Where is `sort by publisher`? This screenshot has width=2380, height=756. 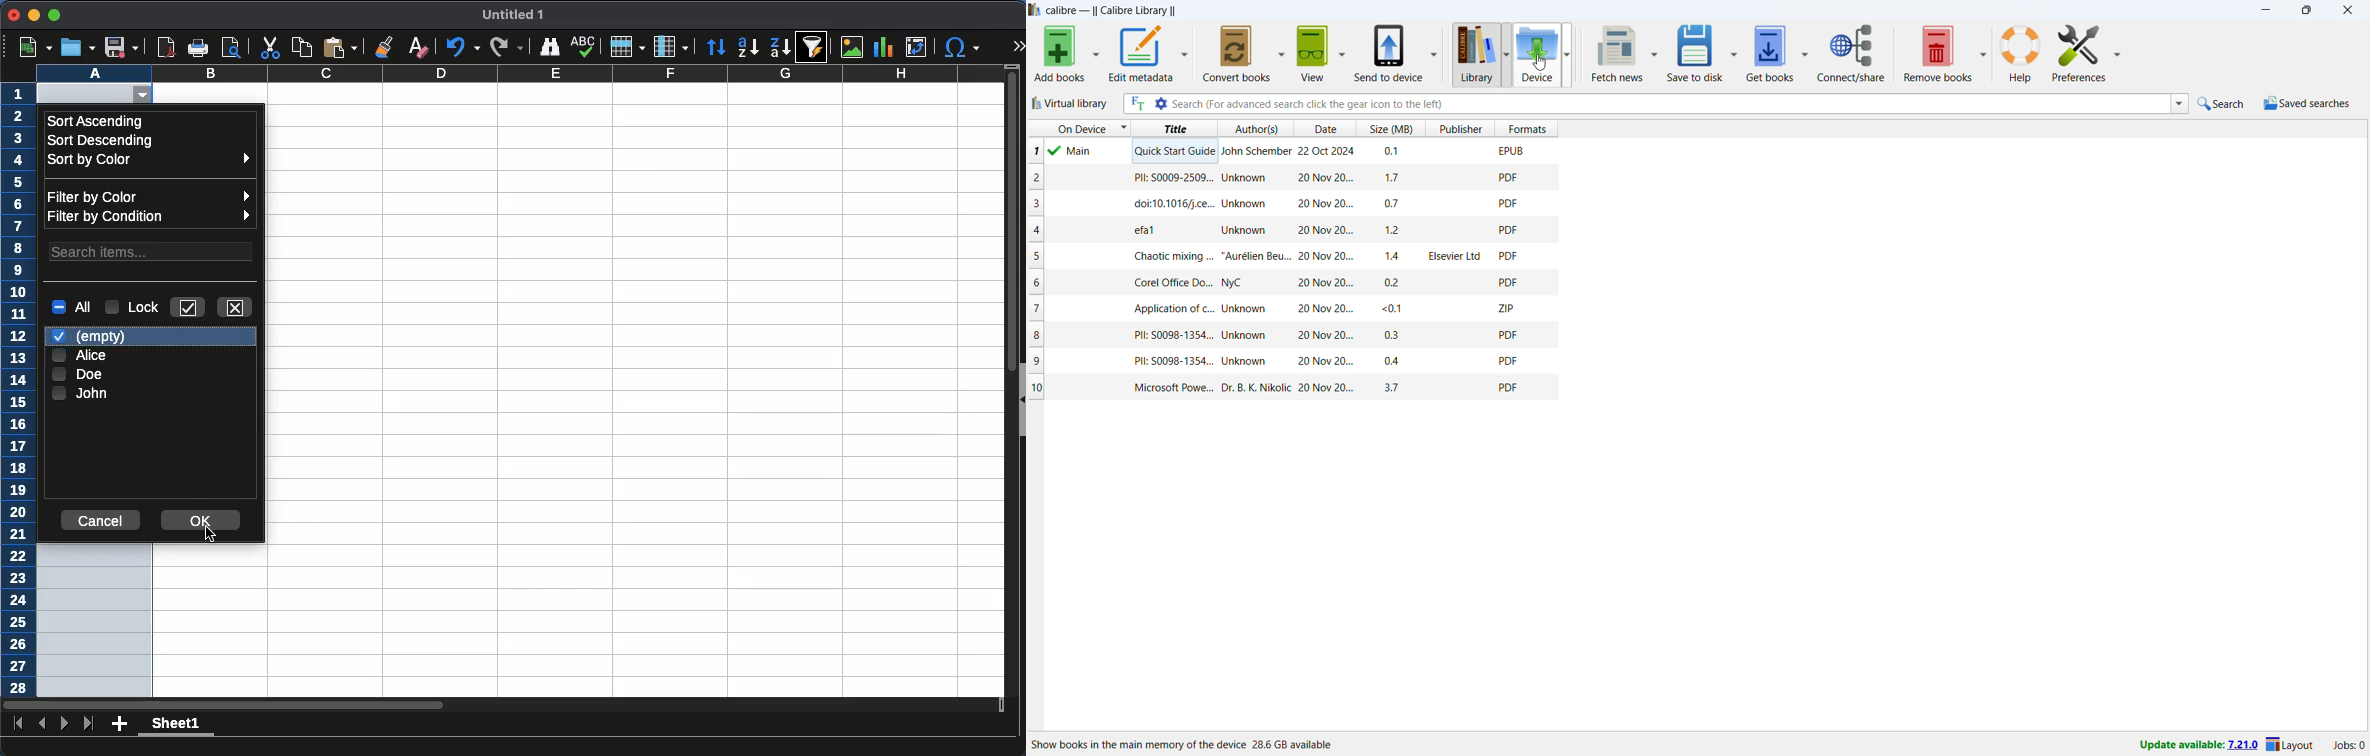 sort by publisher is located at coordinates (1460, 128).